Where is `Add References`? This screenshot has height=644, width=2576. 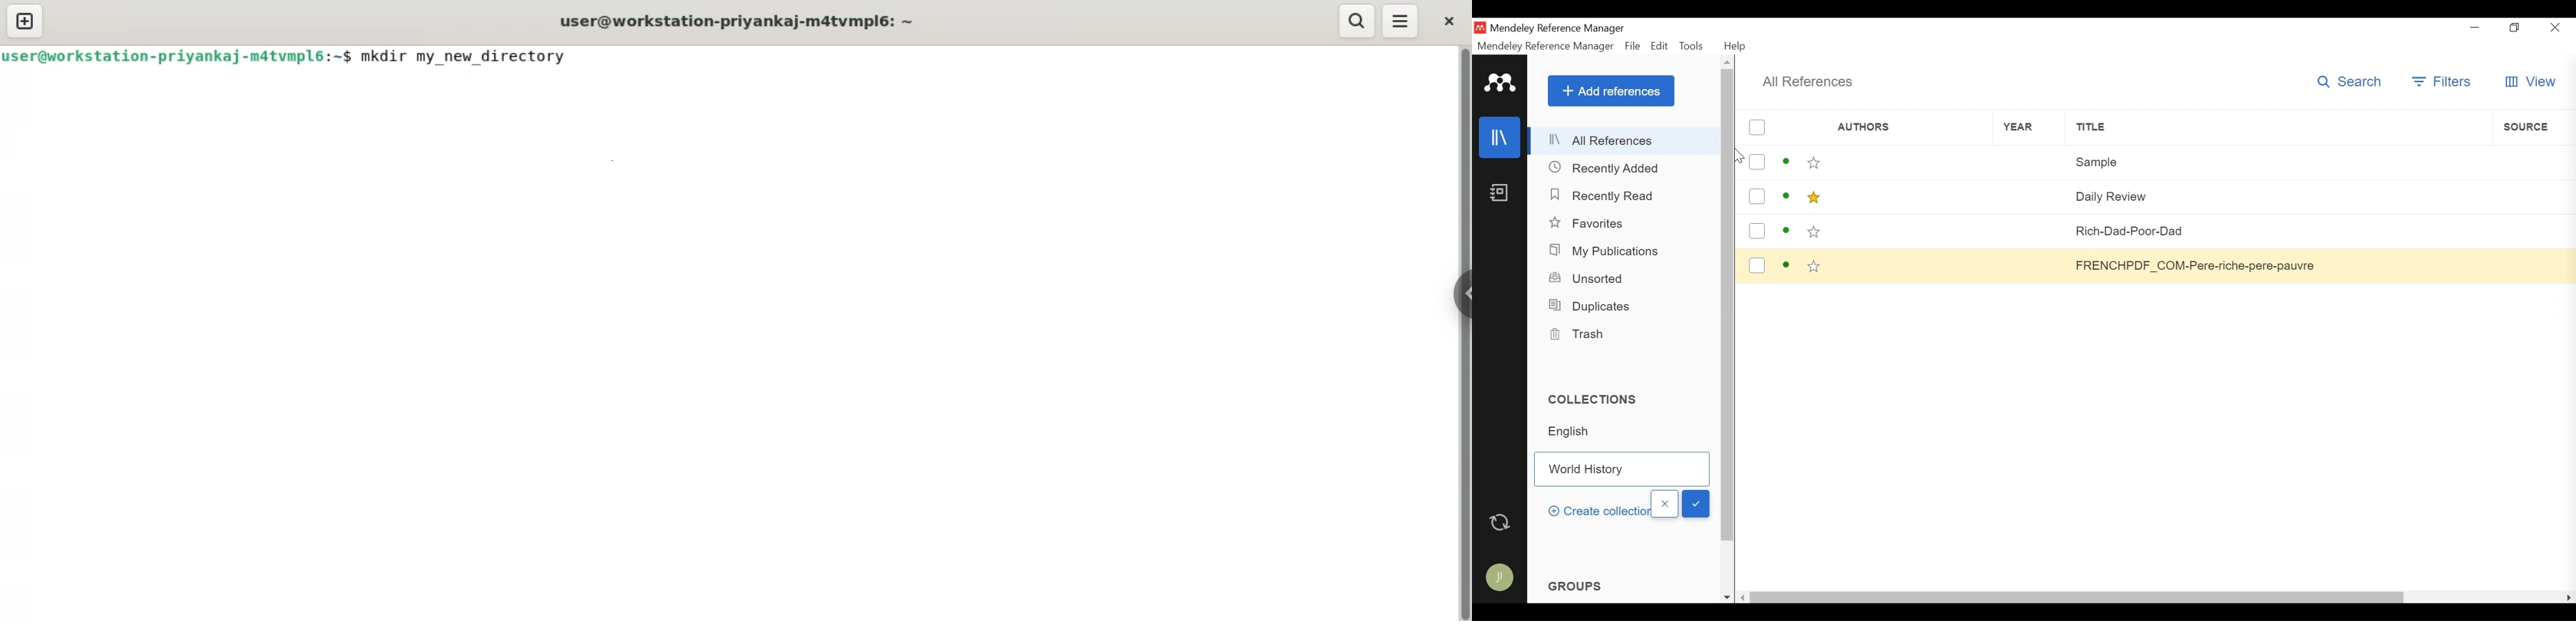 Add References is located at coordinates (1611, 90).